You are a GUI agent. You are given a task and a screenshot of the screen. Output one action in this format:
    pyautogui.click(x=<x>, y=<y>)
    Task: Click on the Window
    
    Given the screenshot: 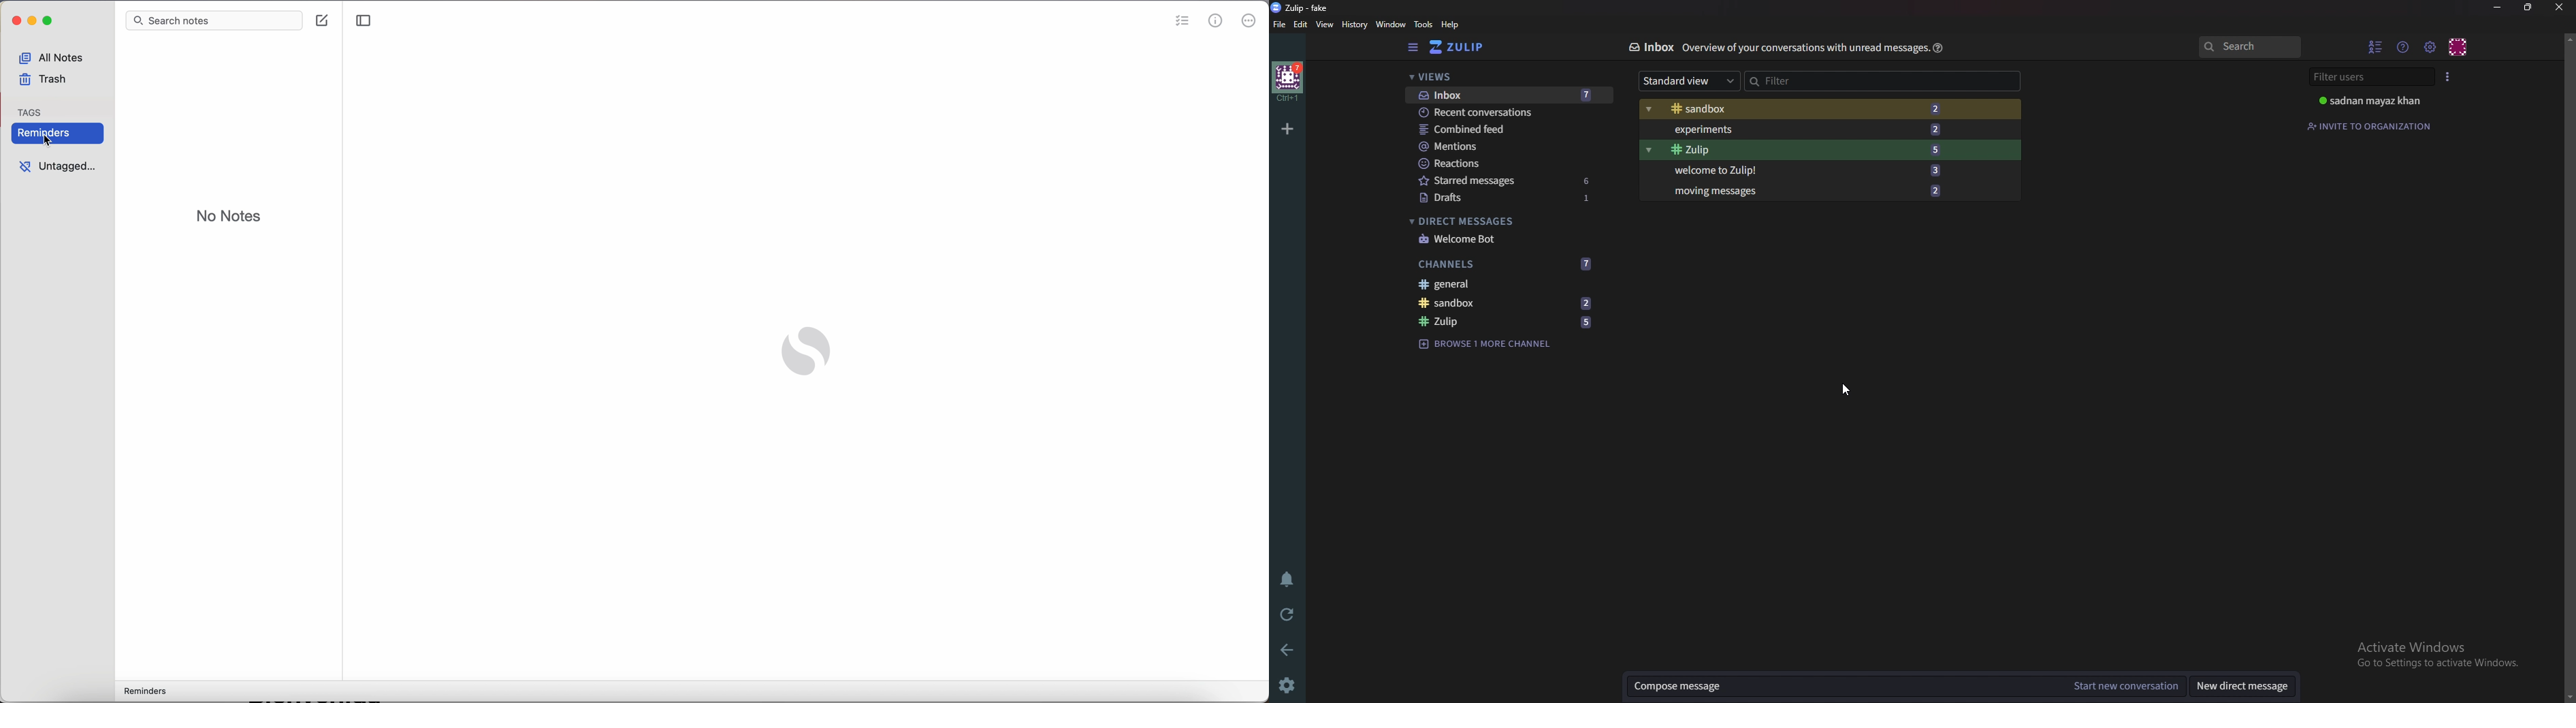 What is the action you would take?
    pyautogui.click(x=1391, y=25)
    